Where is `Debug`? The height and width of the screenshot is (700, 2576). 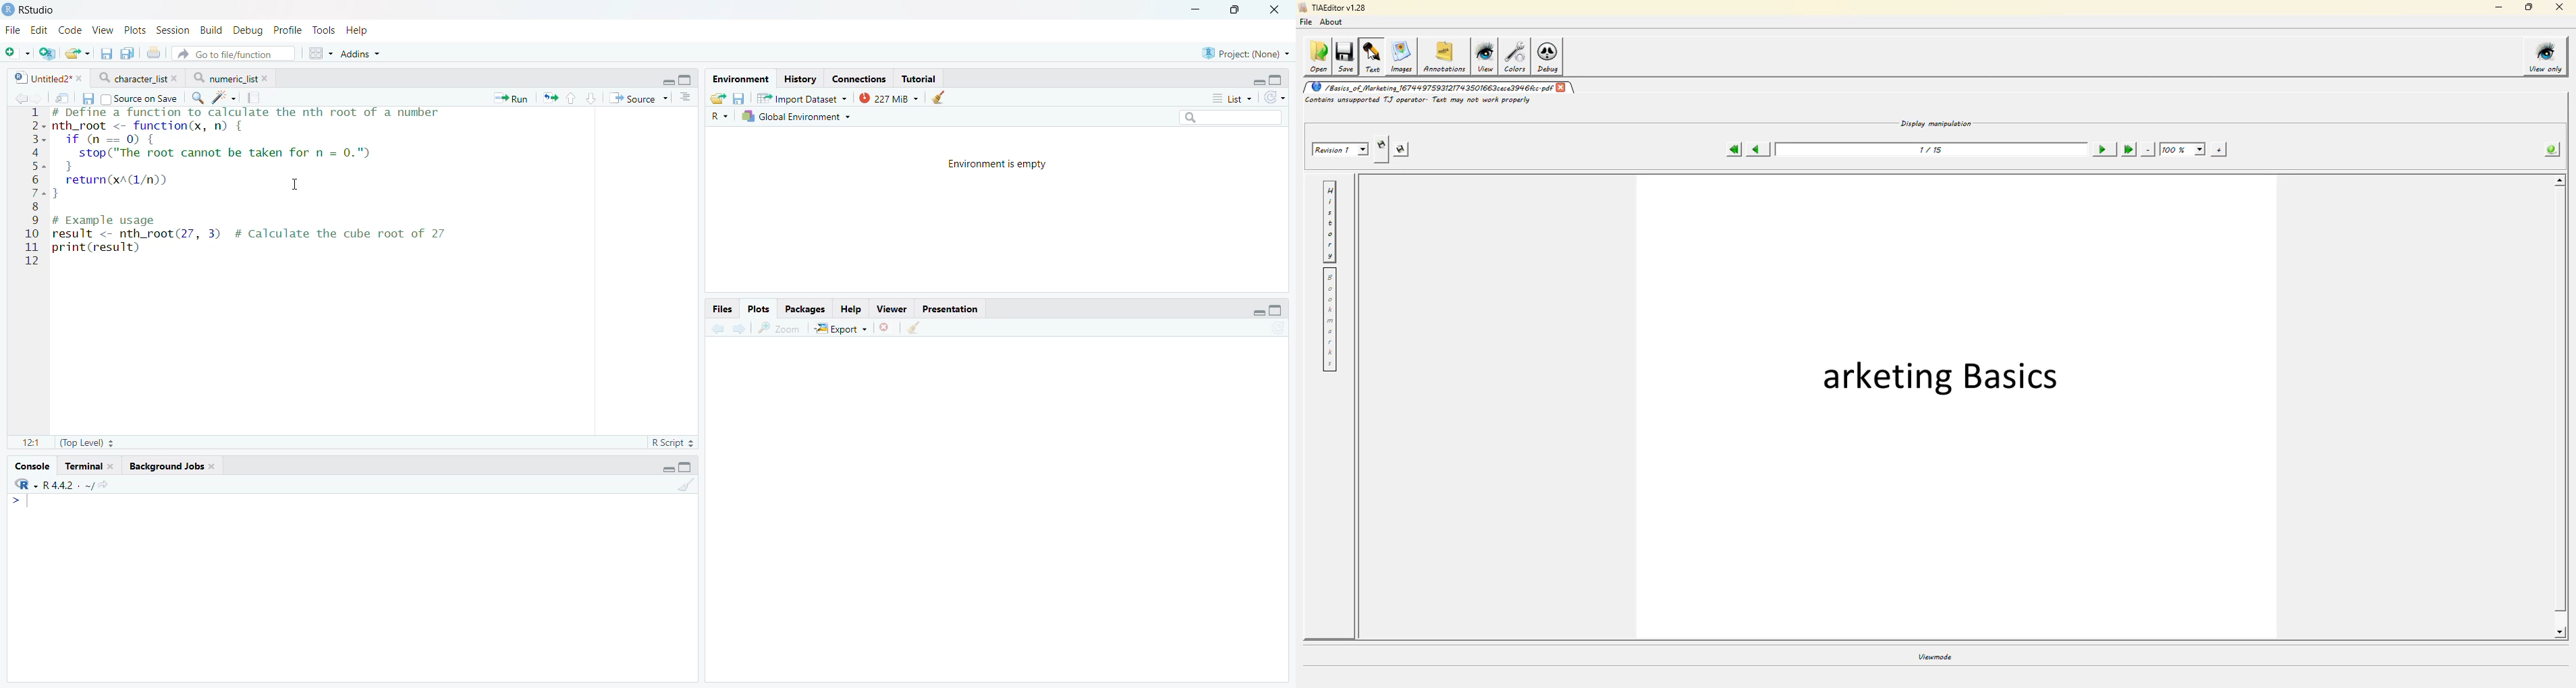 Debug is located at coordinates (248, 30).